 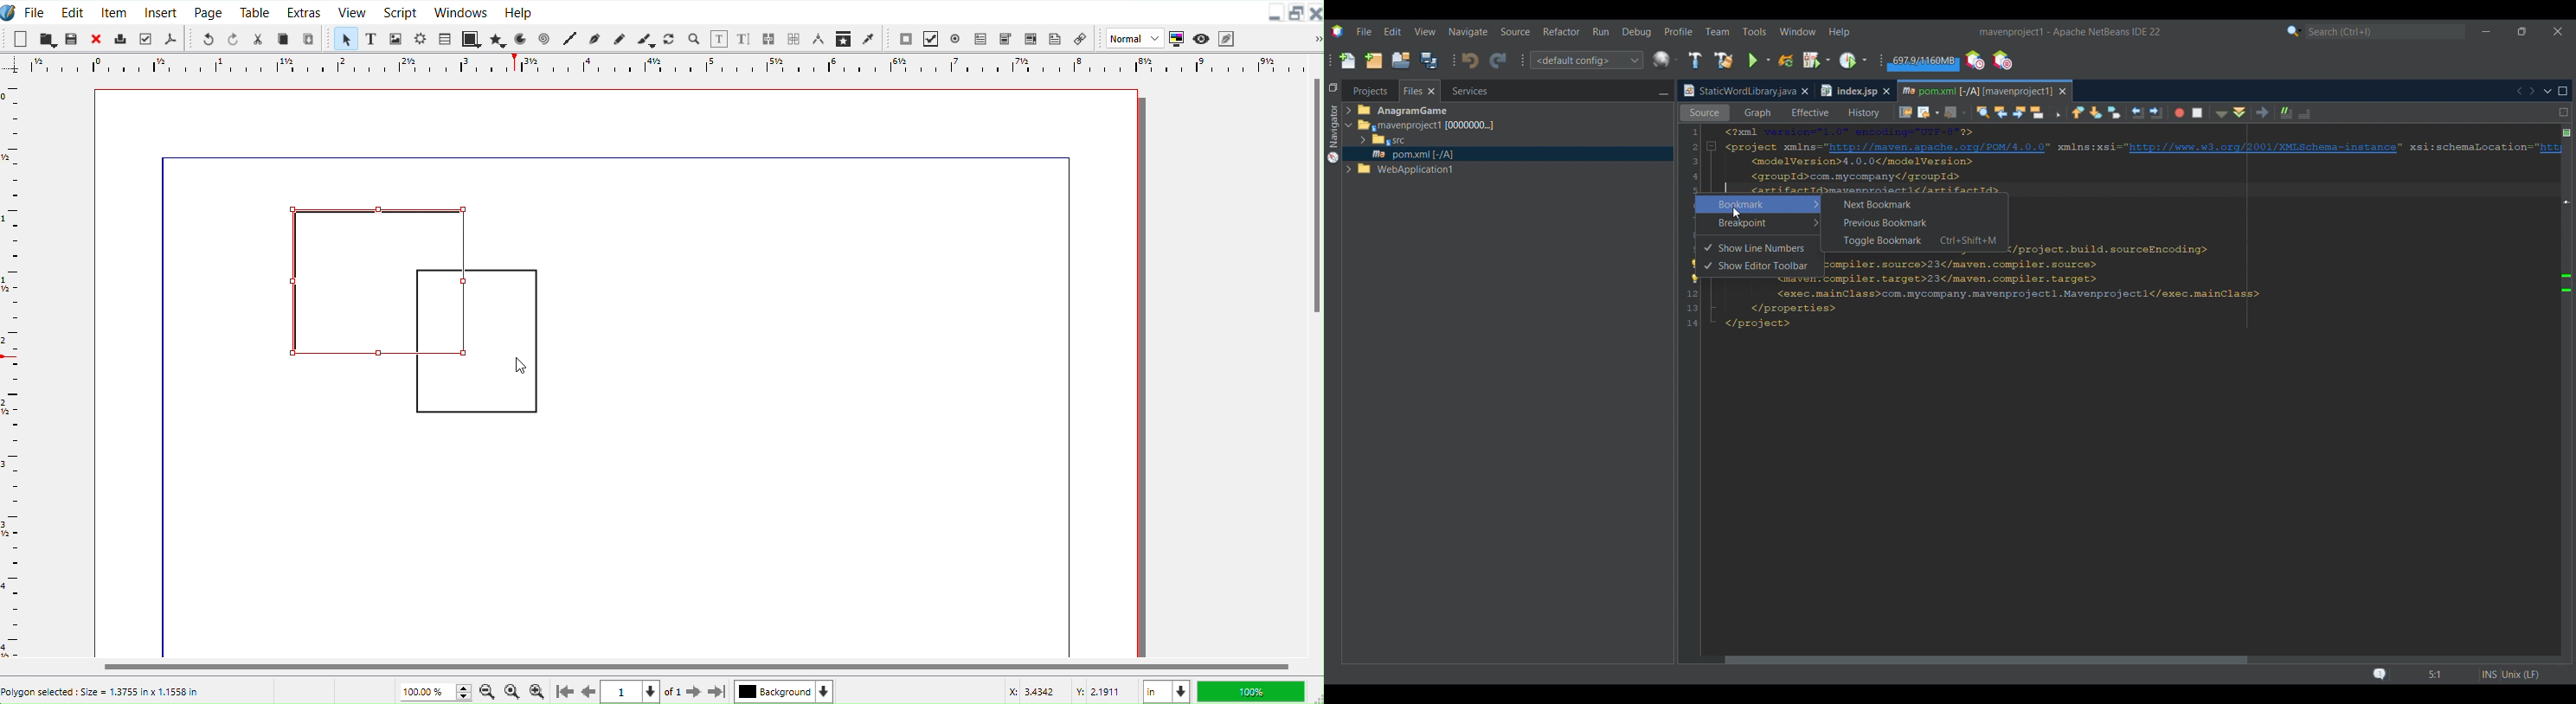 I want to click on Edit in Preview mode, so click(x=1226, y=37).